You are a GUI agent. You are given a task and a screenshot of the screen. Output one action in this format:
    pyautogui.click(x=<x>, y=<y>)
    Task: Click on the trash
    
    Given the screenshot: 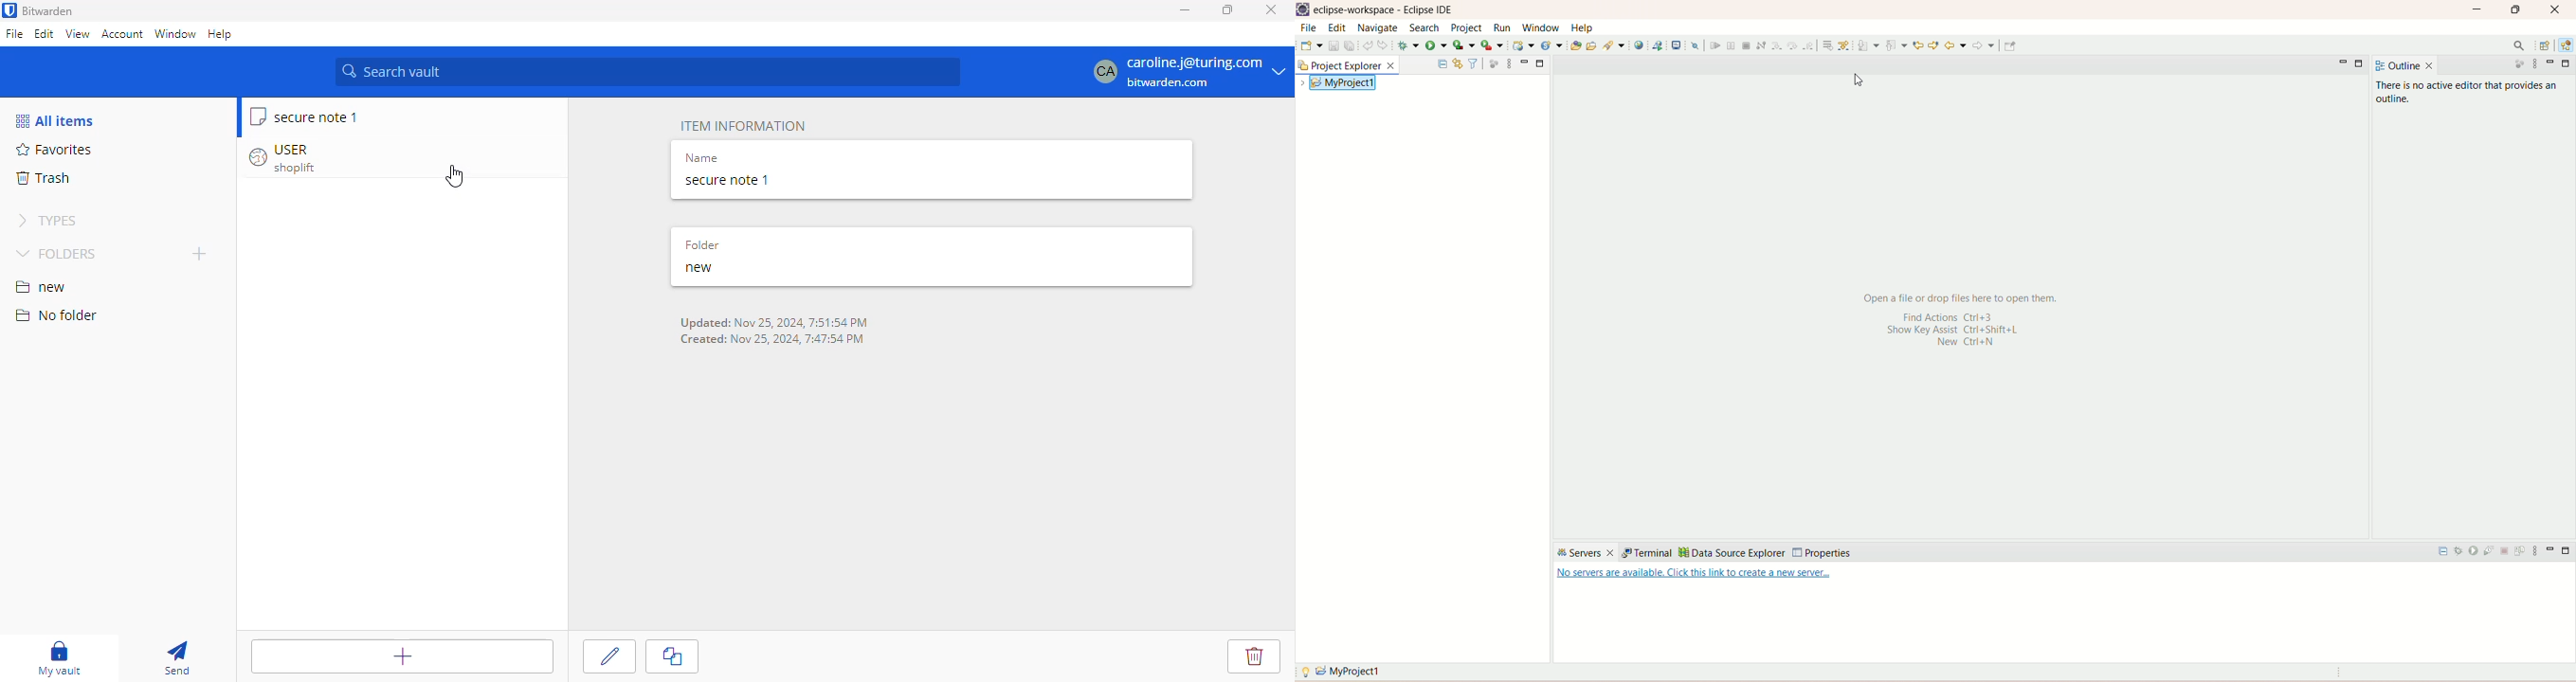 What is the action you would take?
    pyautogui.click(x=44, y=178)
    